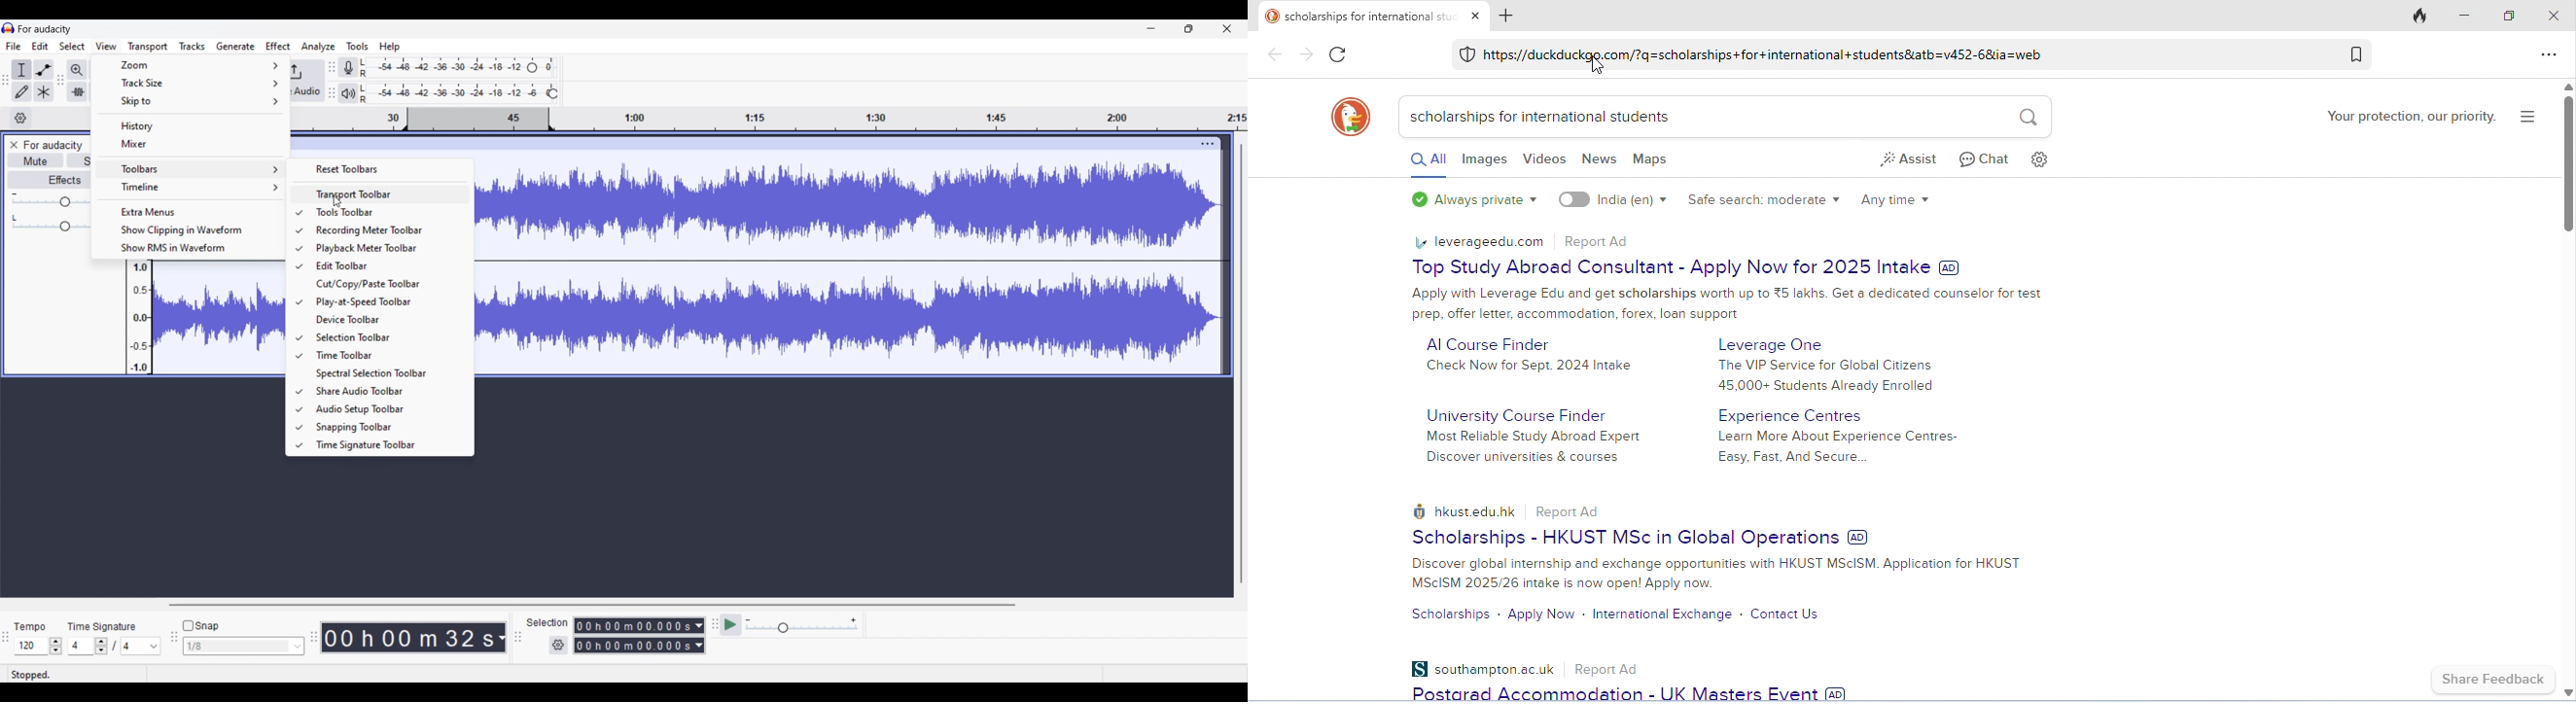 The width and height of the screenshot is (2576, 728). What do you see at coordinates (44, 92) in the screenshot?
I see `Multi-tool` at bounding box center [44, 92].